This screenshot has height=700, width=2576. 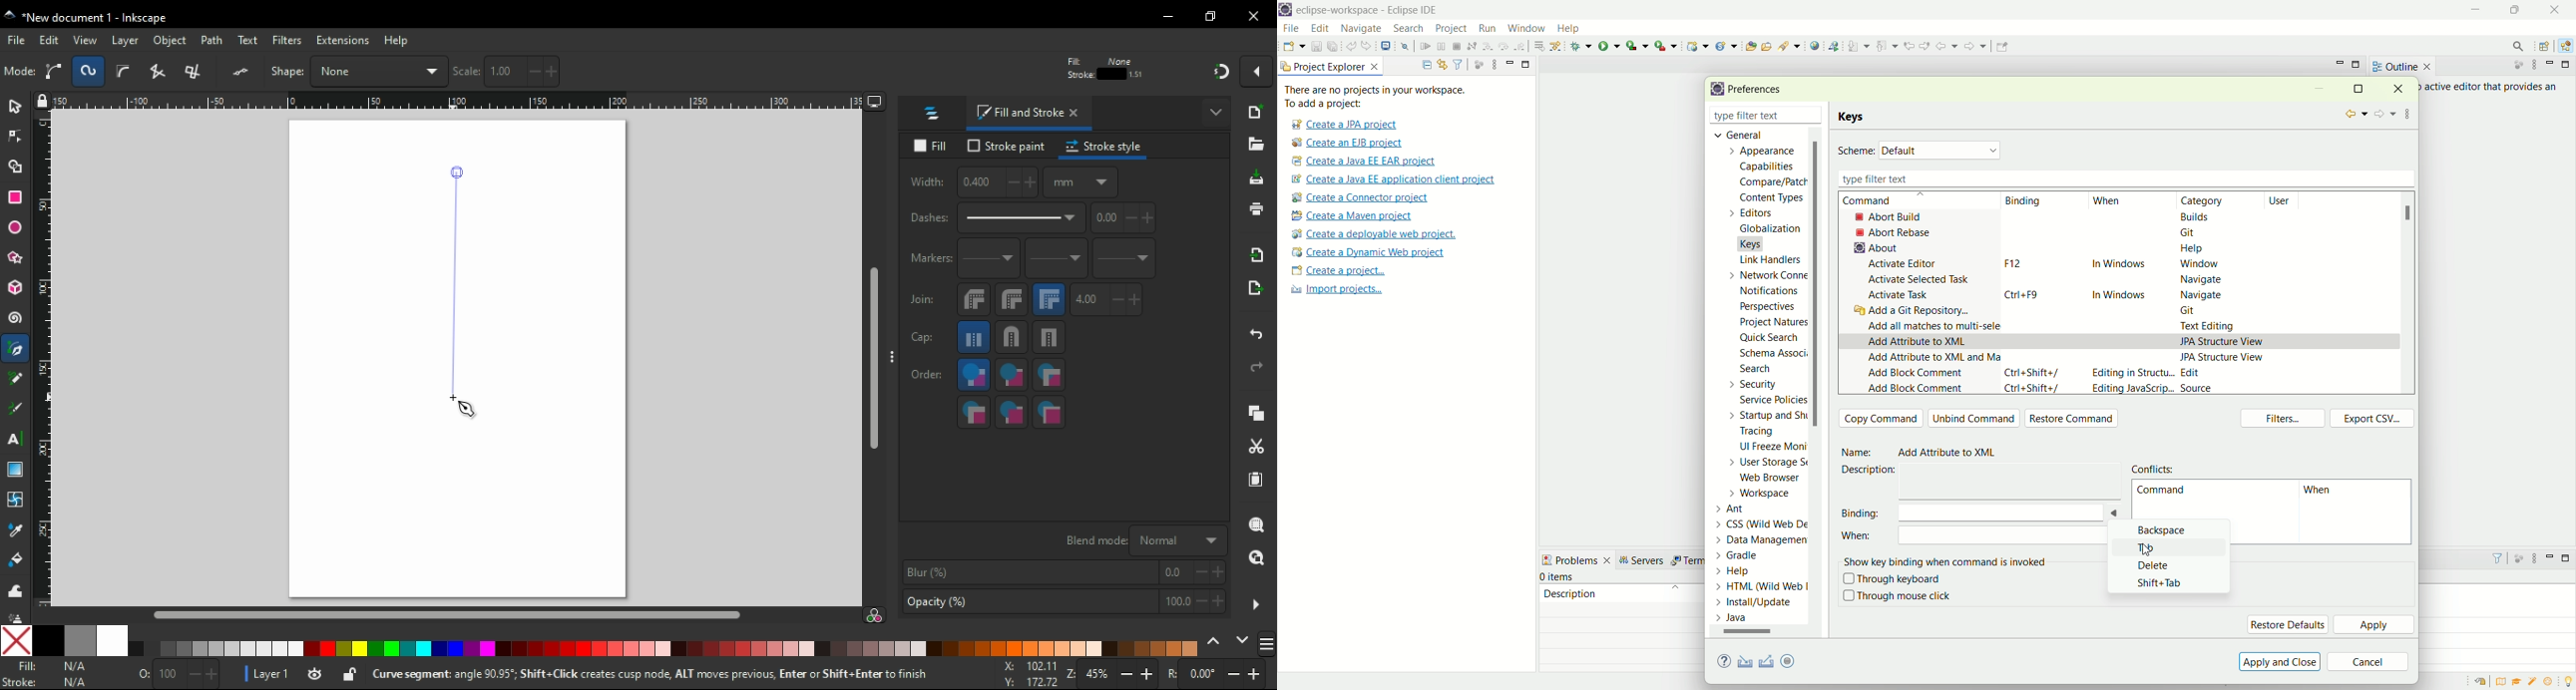 What do you see at coordinates (1265, 647) in the screenshot?
I see `color schemes` at bounding box center [1265, 647].